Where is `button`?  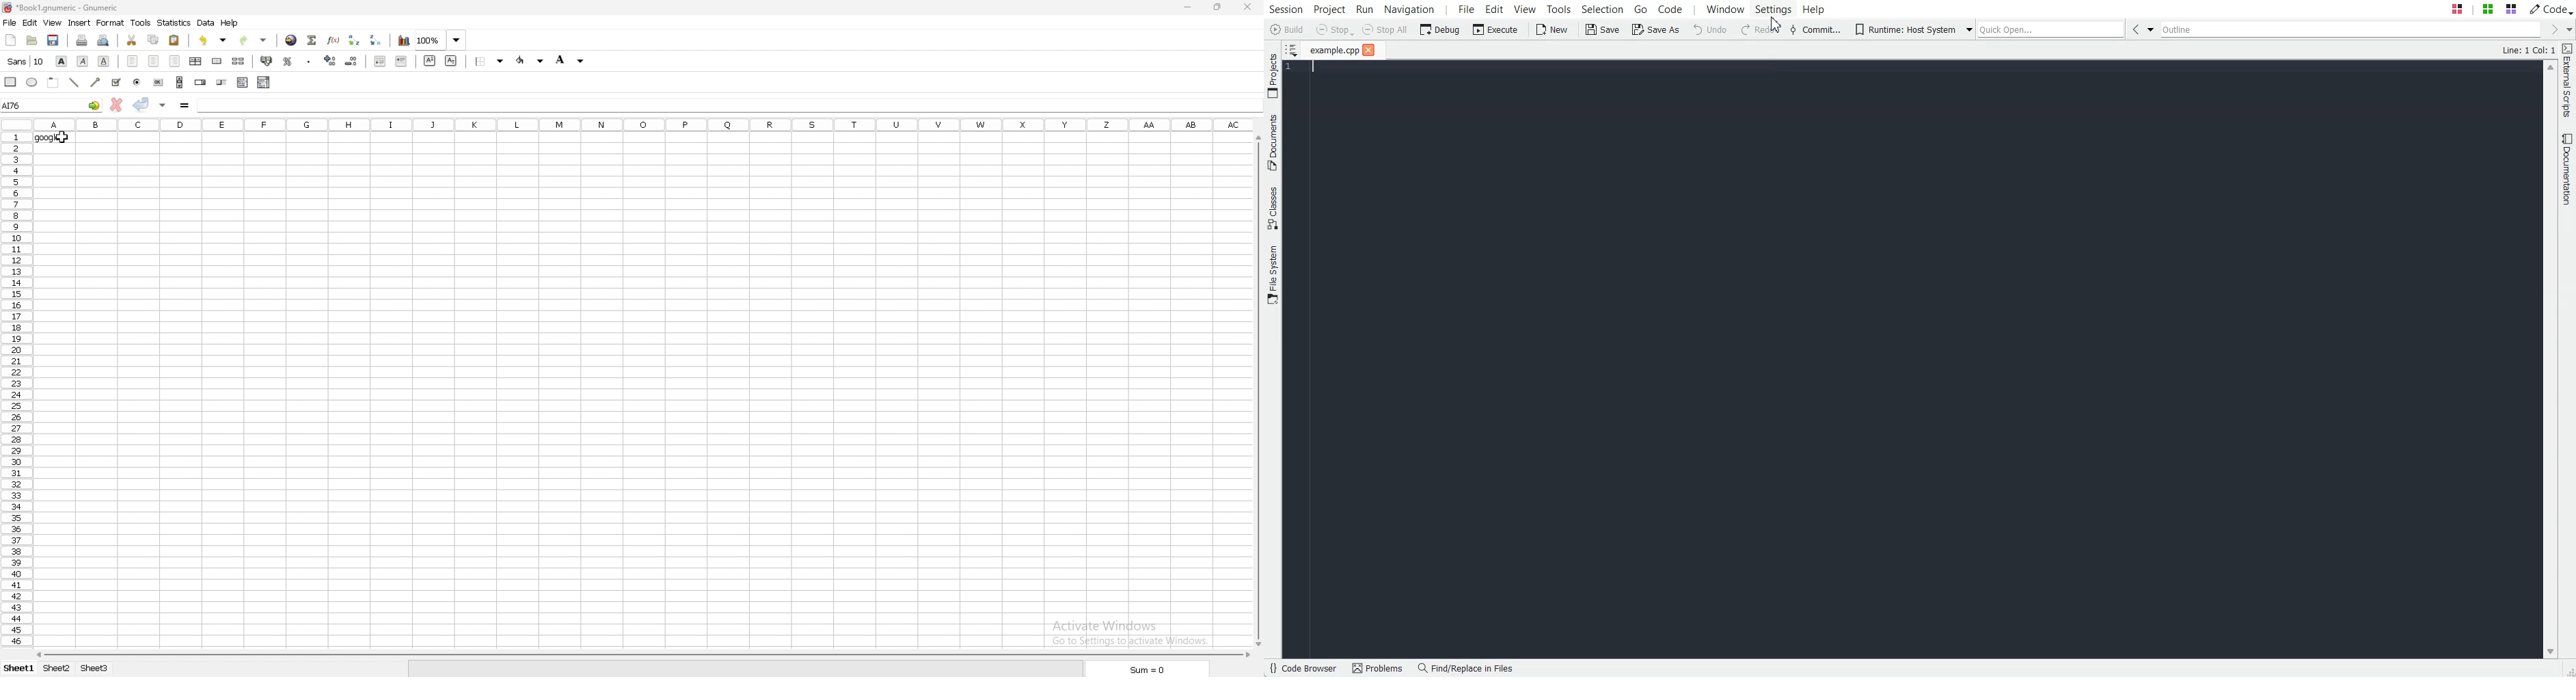 button is located at coordinates (159, 82).